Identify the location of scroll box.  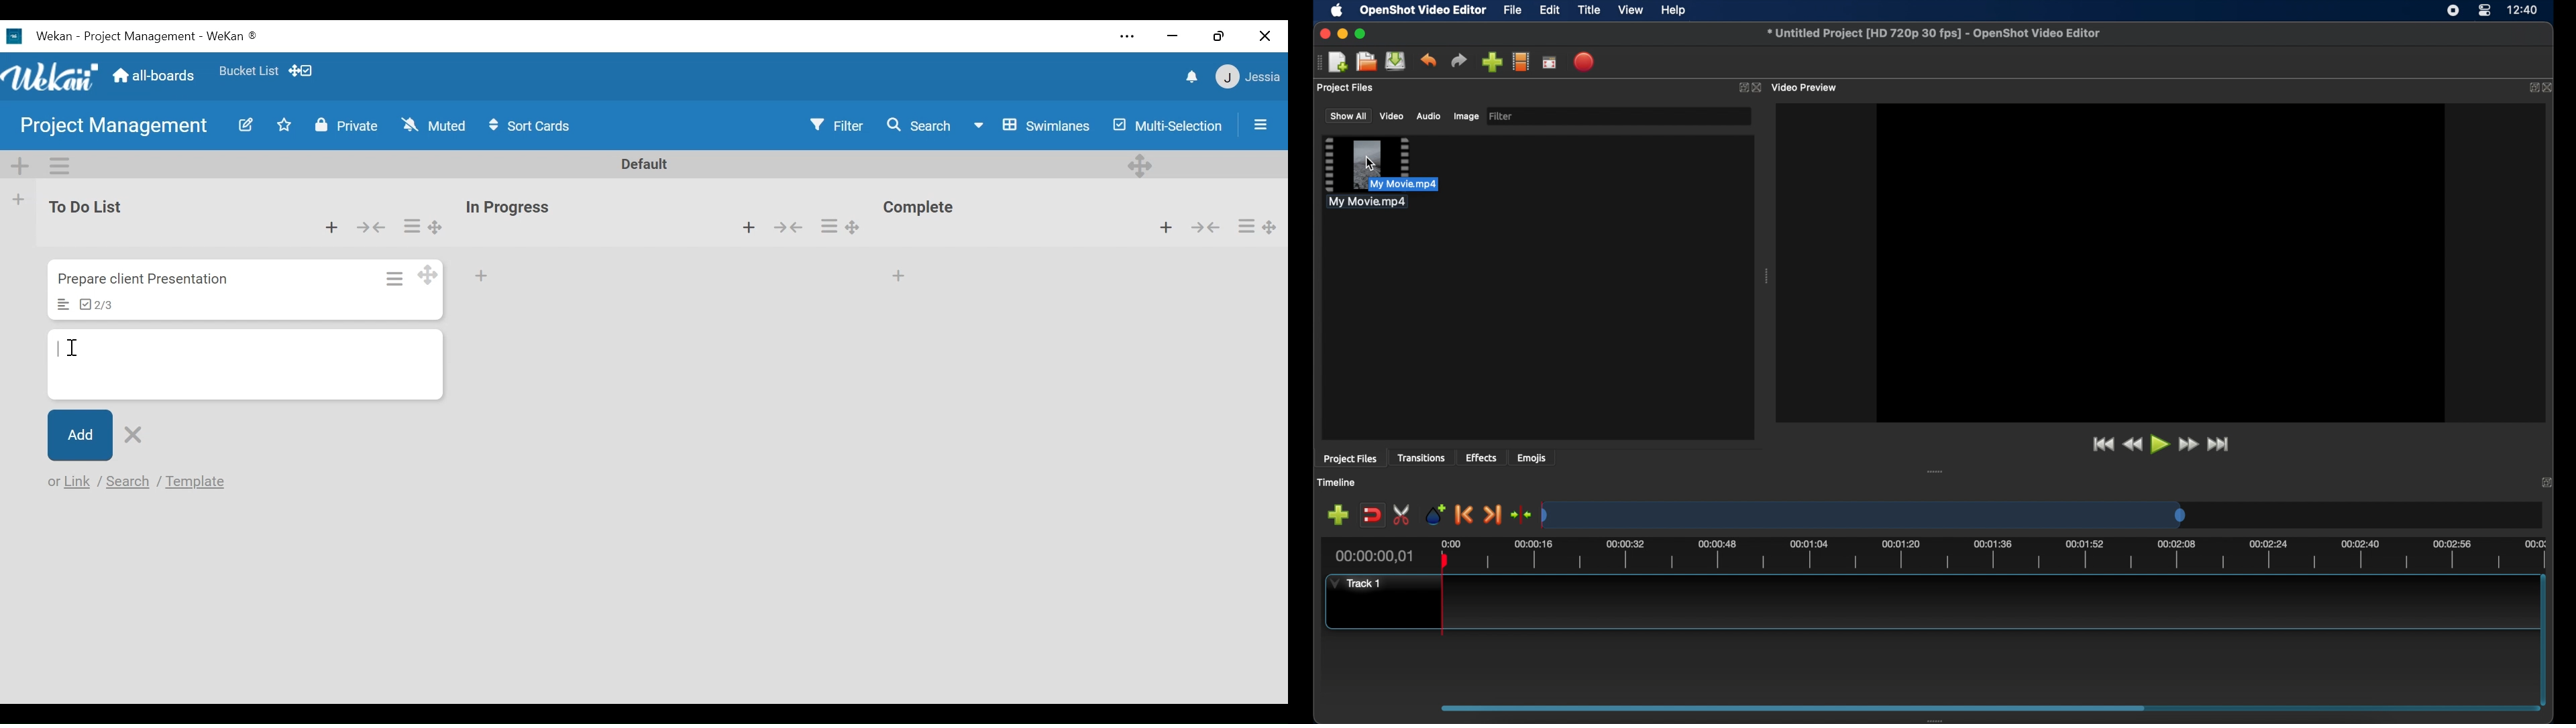
(1793, 707).